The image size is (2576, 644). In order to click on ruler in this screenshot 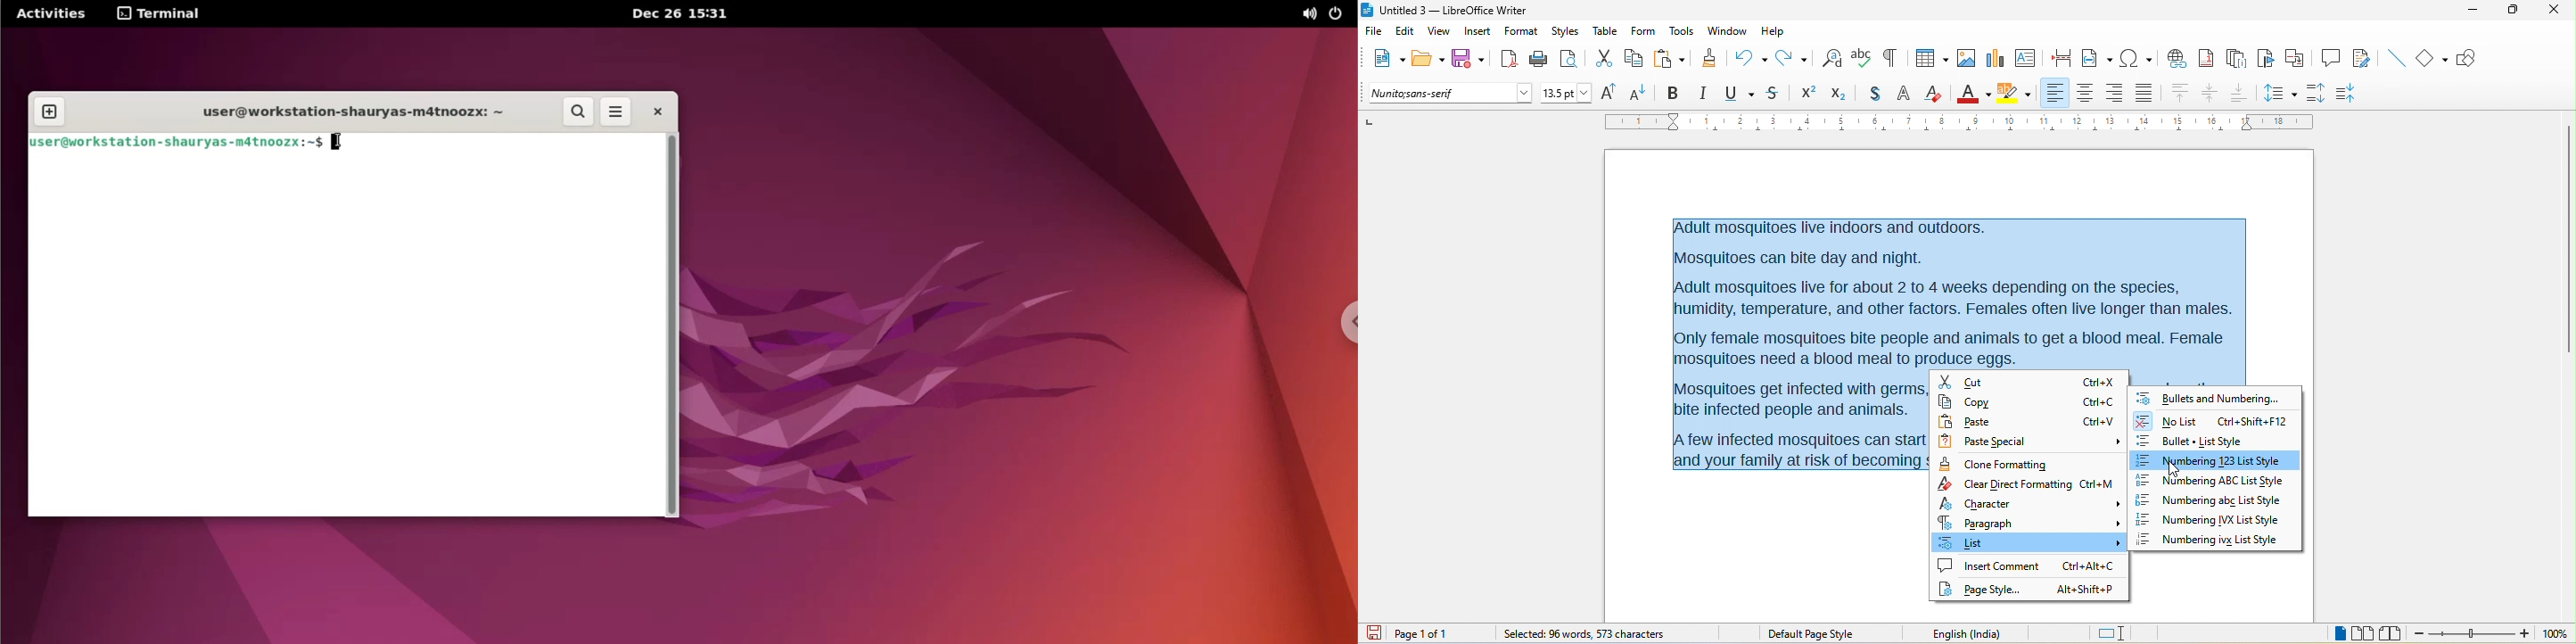, I will do `click(1958, 122)`.